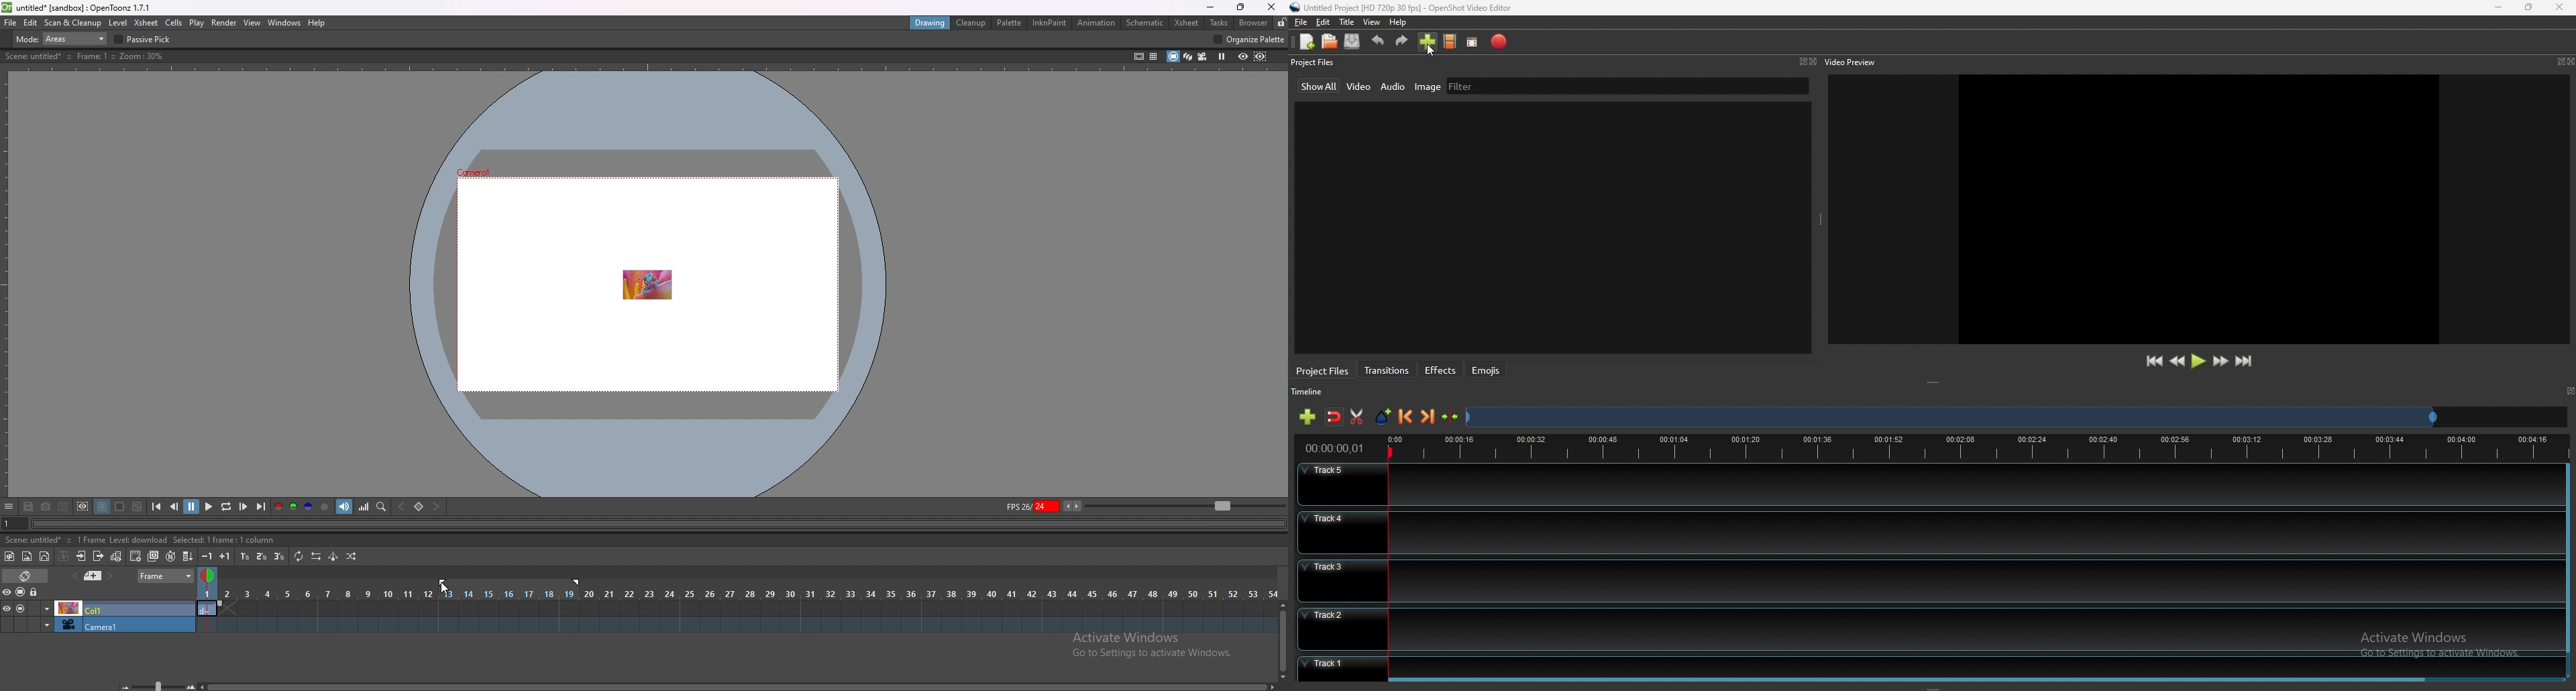 Image resolution: width=2576 pixels, height=700 pixels. What do you see at coordinates (1154, 57) in the screenshot?
I see `field guide` at bounding box center [1154, 57].